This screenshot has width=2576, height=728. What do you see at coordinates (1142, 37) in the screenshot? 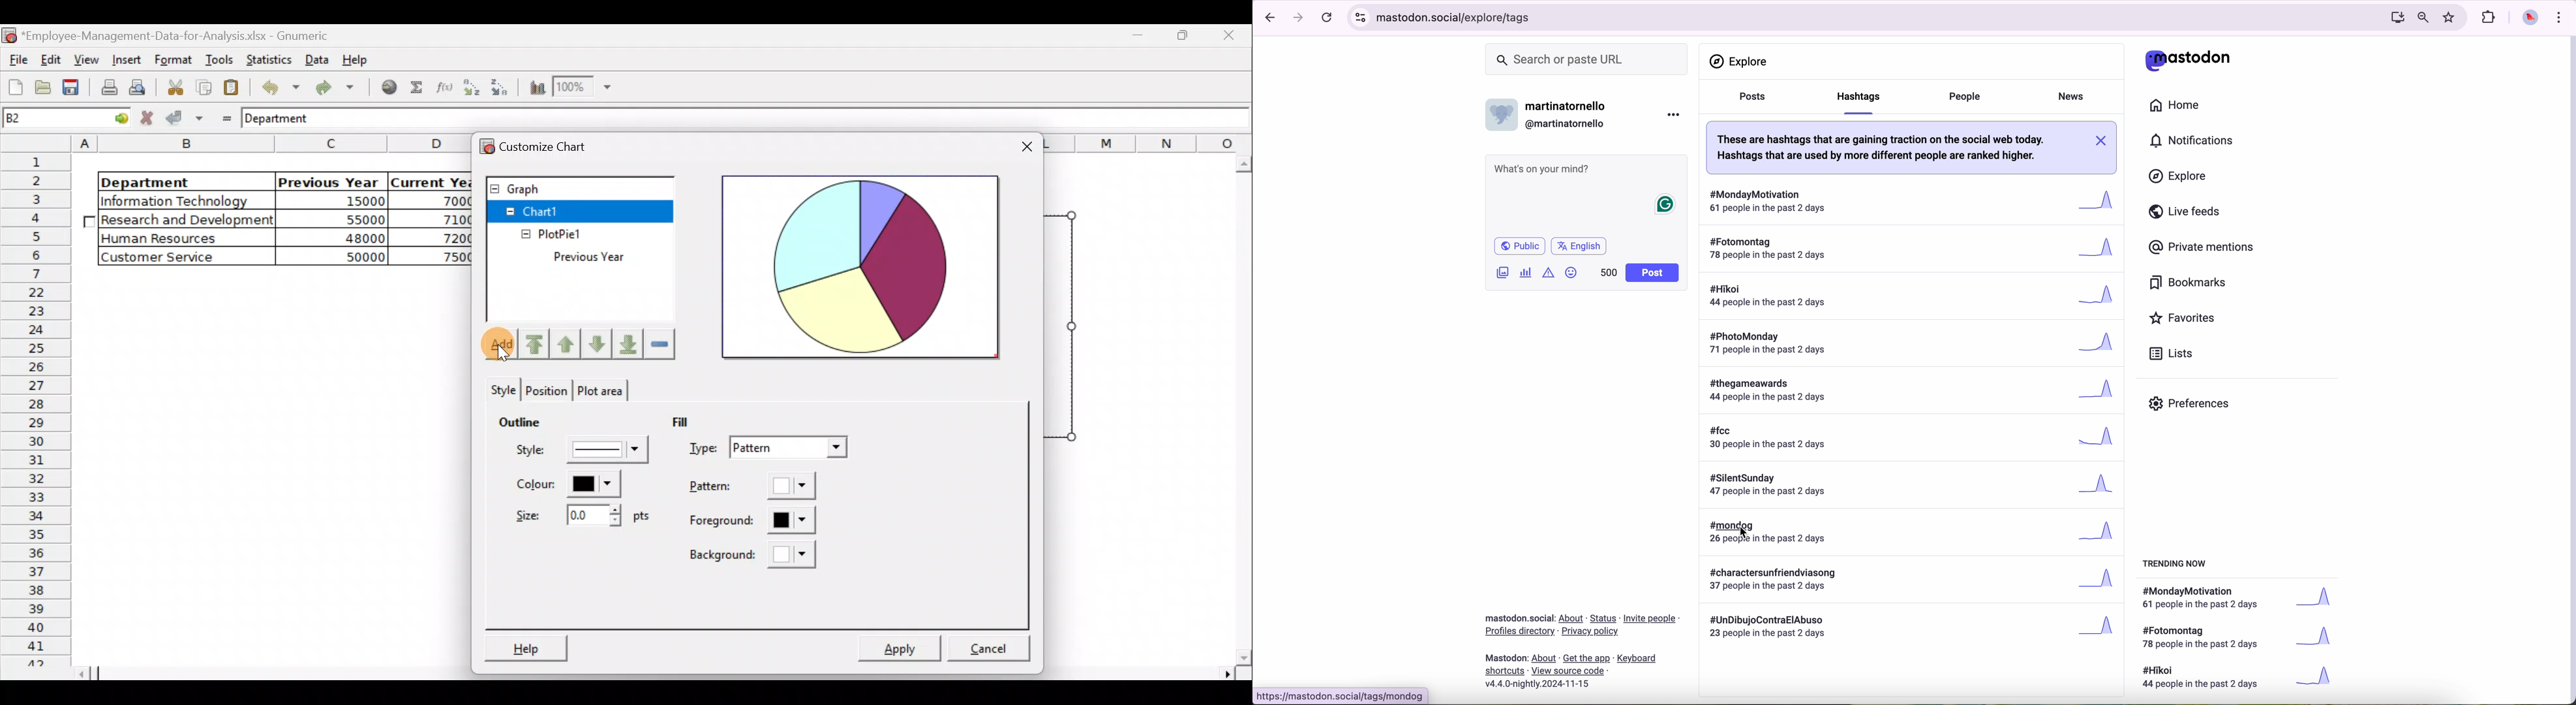
I see `Maximize` at bounding box center [1142, 37].